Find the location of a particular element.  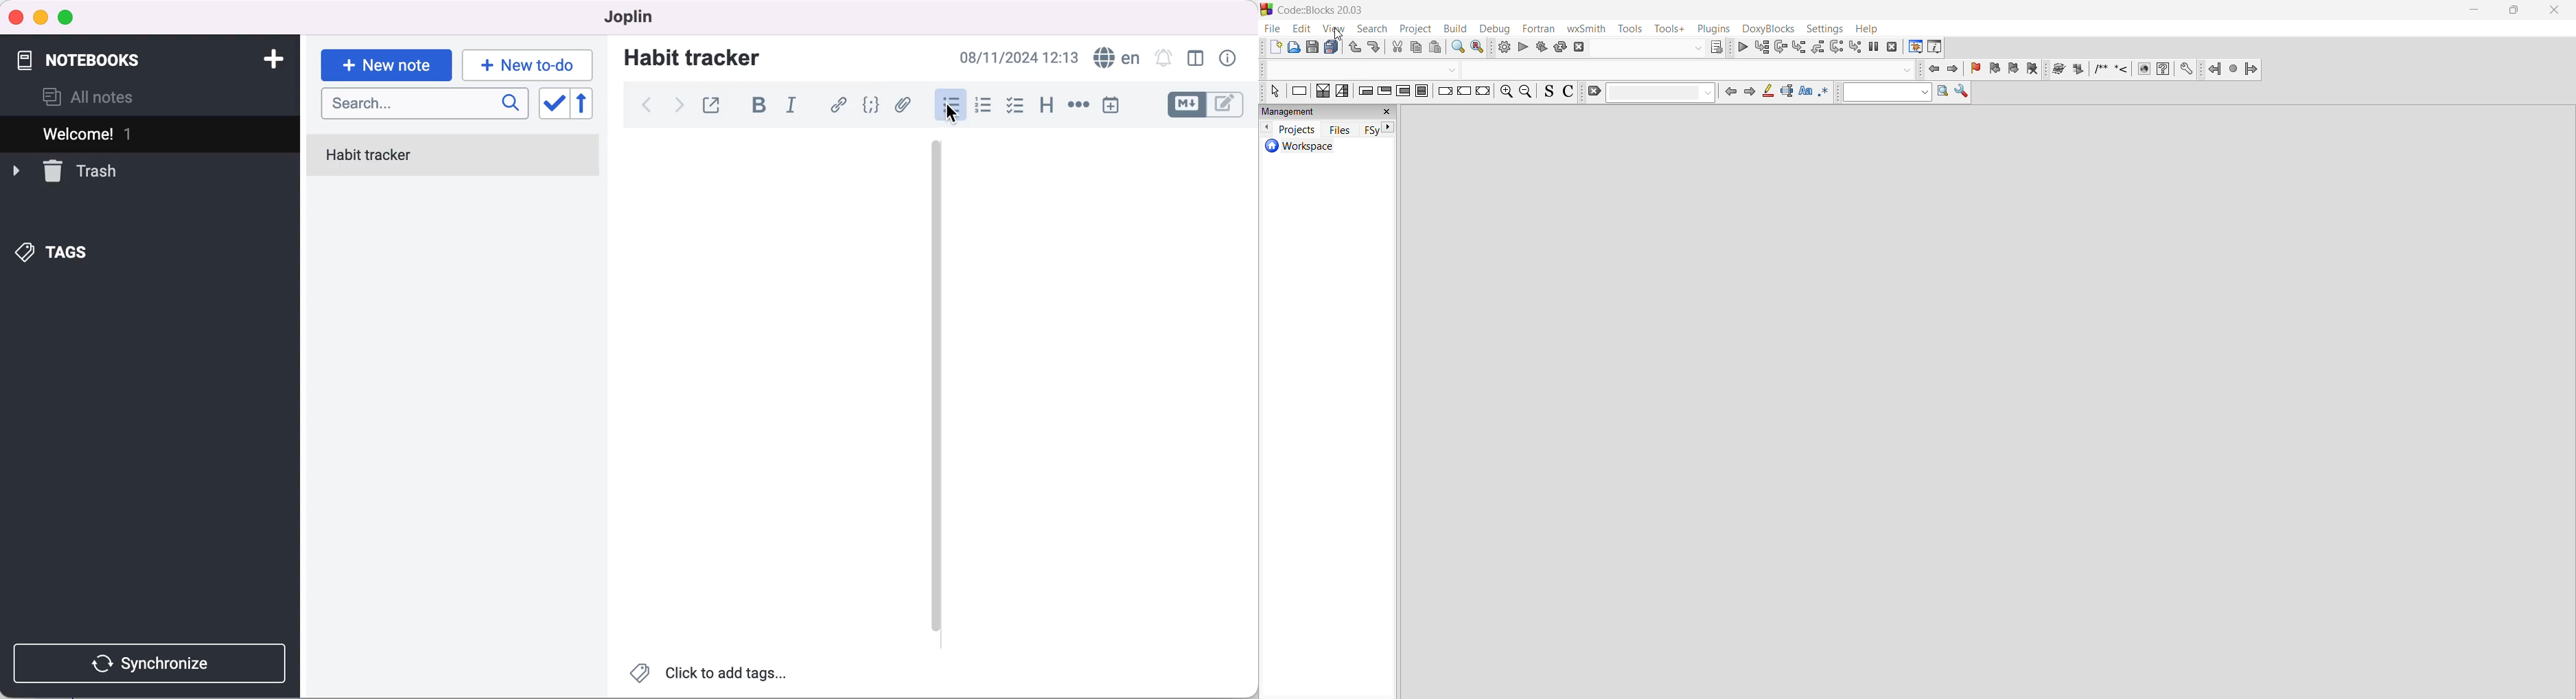

show options window is located at coordinates (1962, 93).